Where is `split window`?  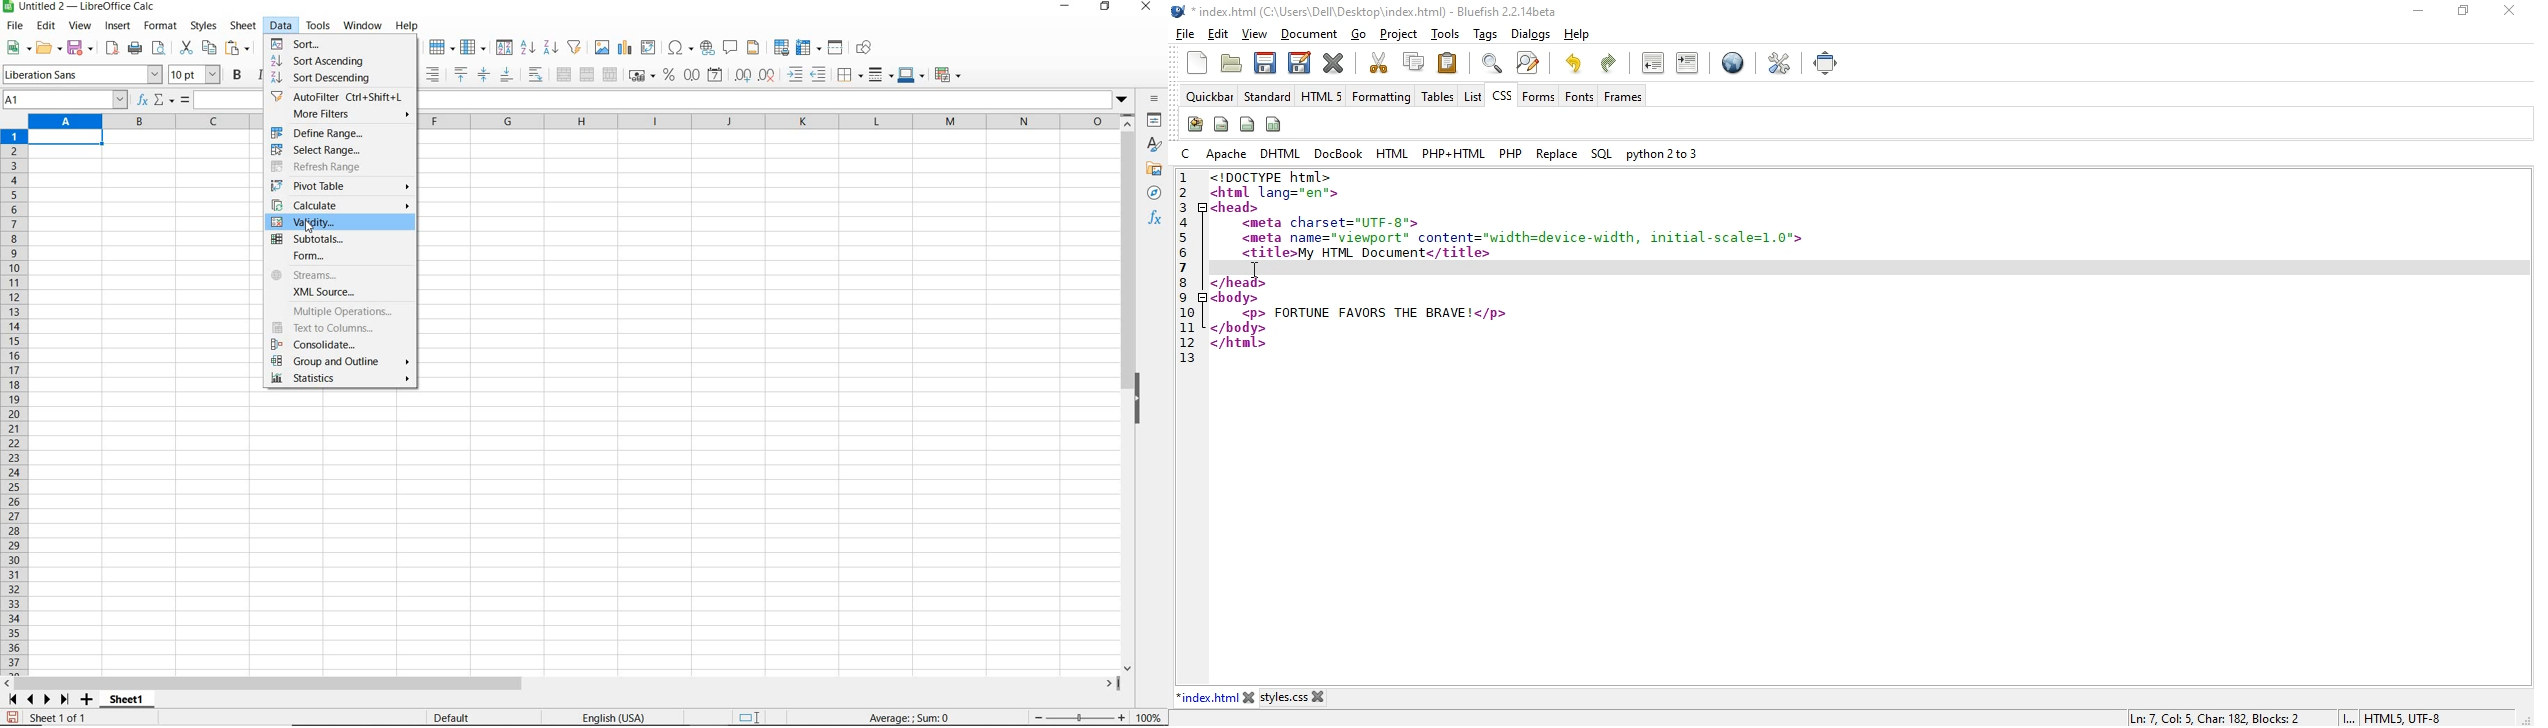 split window is located at coordinates (836, 48).